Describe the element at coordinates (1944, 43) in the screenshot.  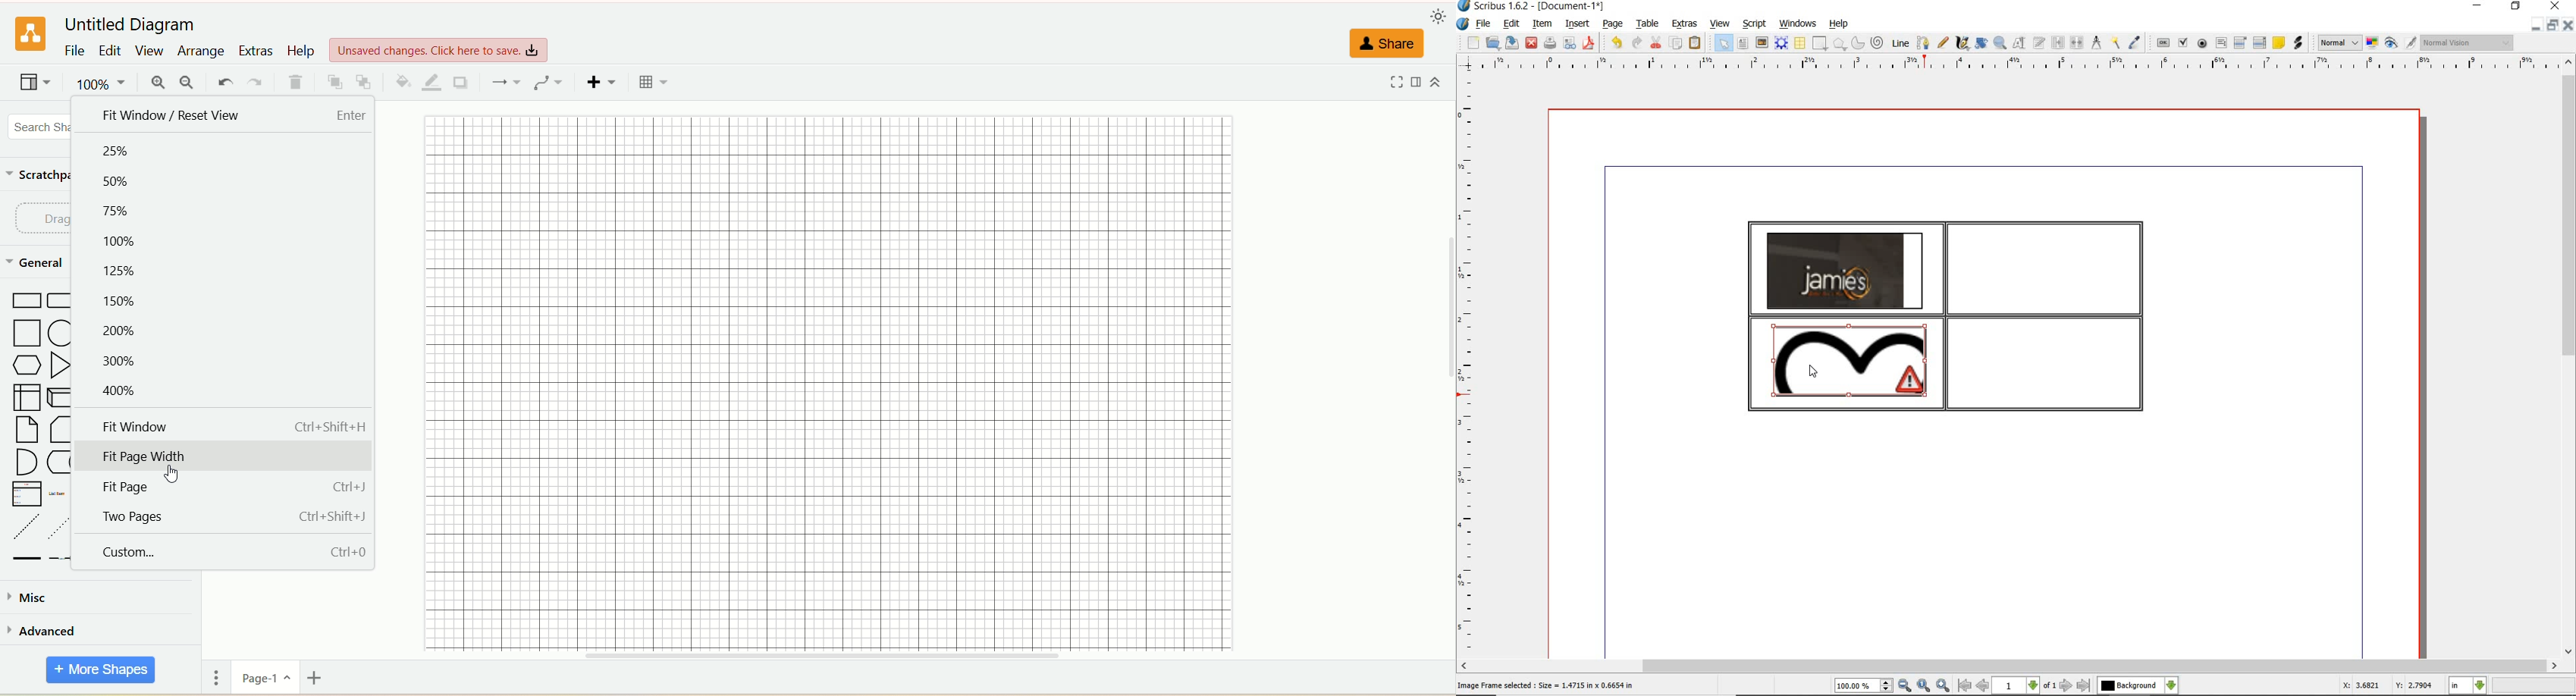
I see `freehand line` at that location.